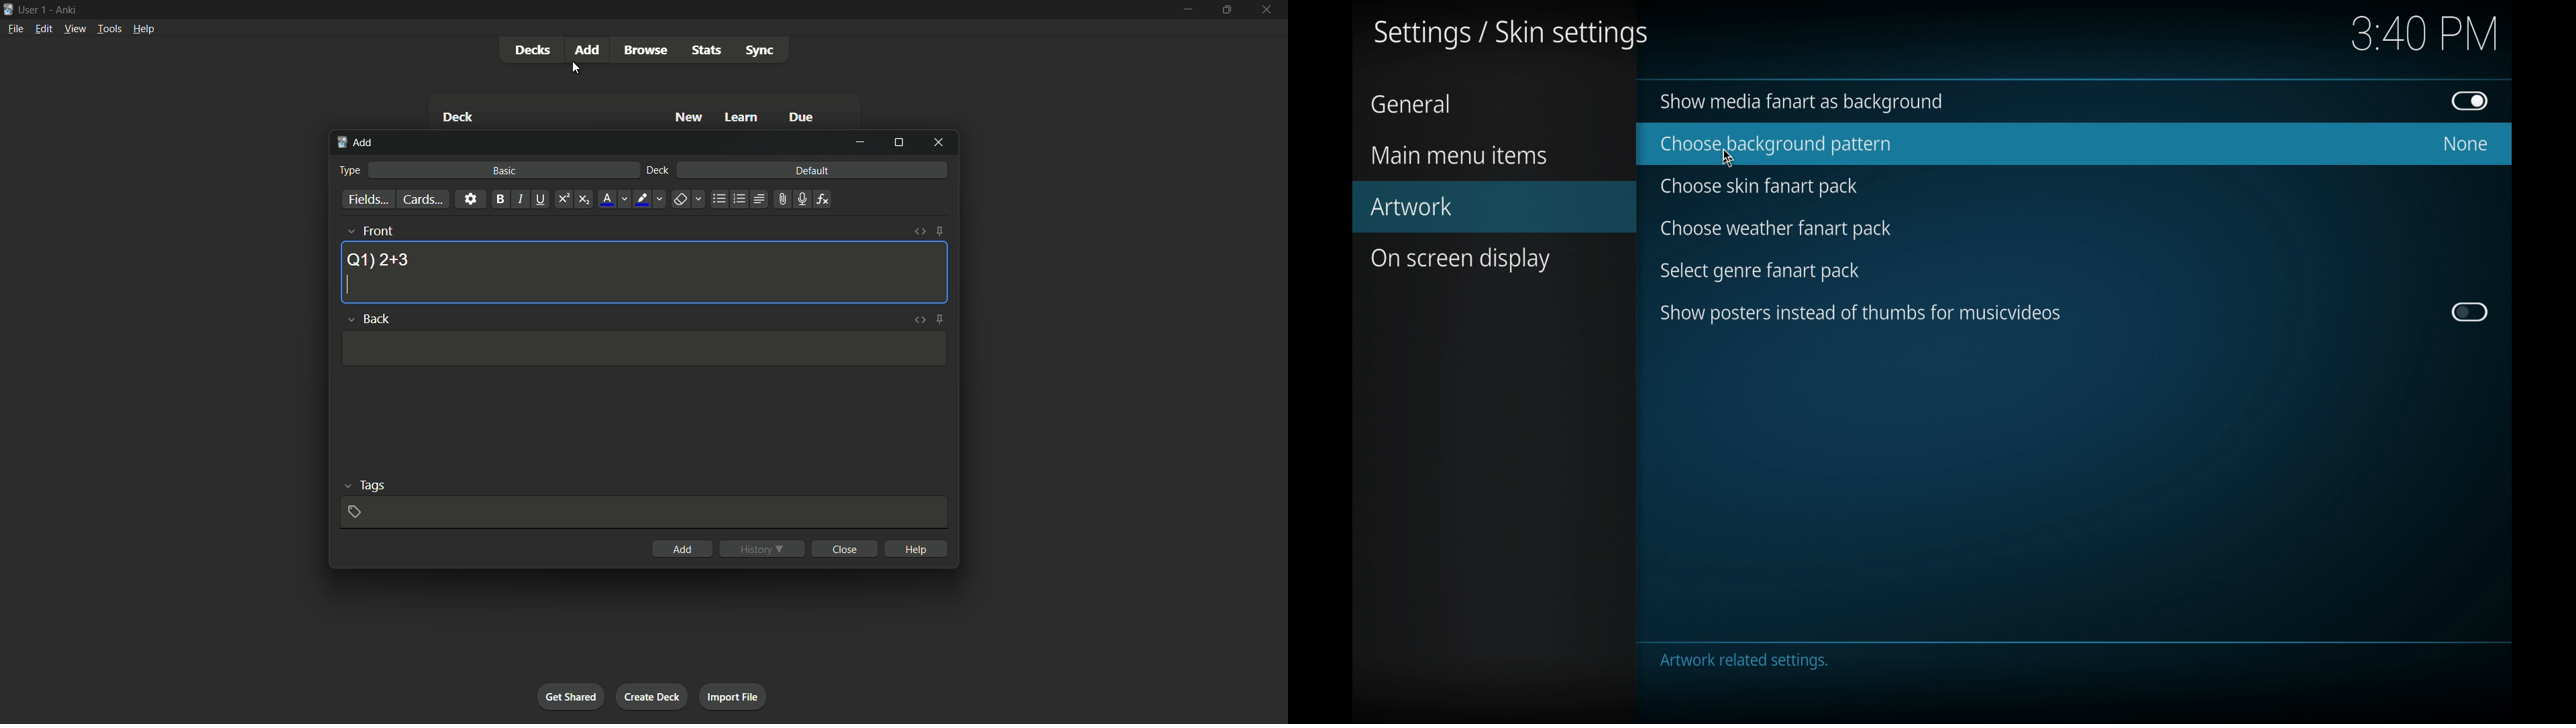 The image size is (2576, 728). What do you see at coordinates (66, 8) in the screenshot?
I see `app name` at bounding box center [66, 8].